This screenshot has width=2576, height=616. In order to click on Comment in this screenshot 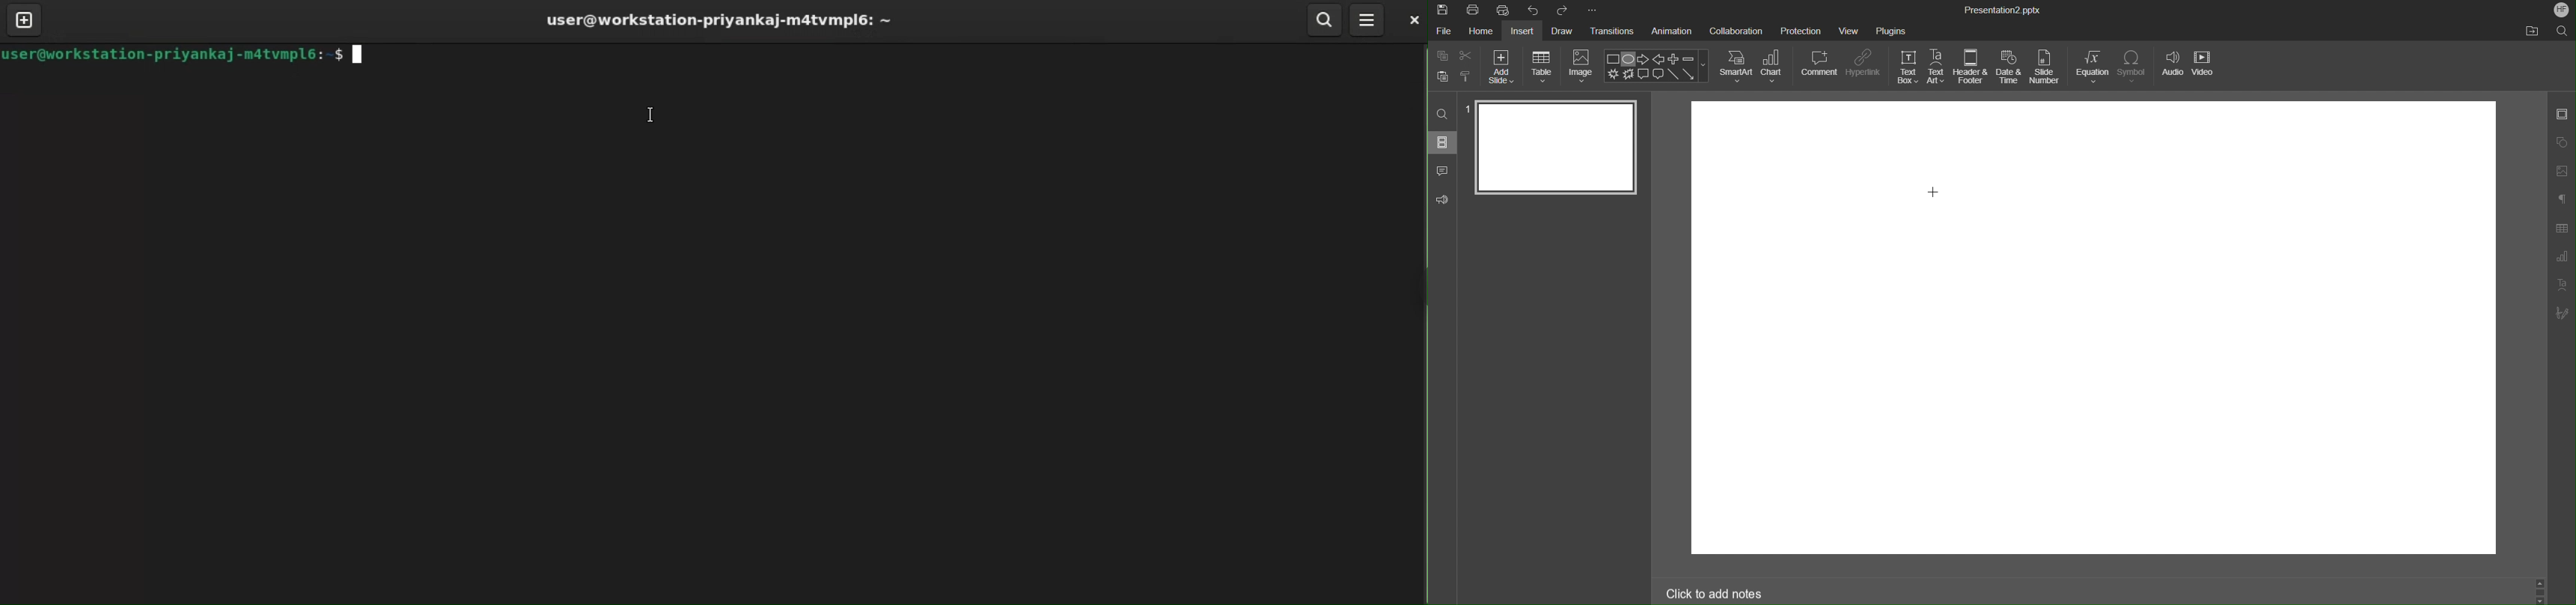, I will do `click(1820, 63)`.